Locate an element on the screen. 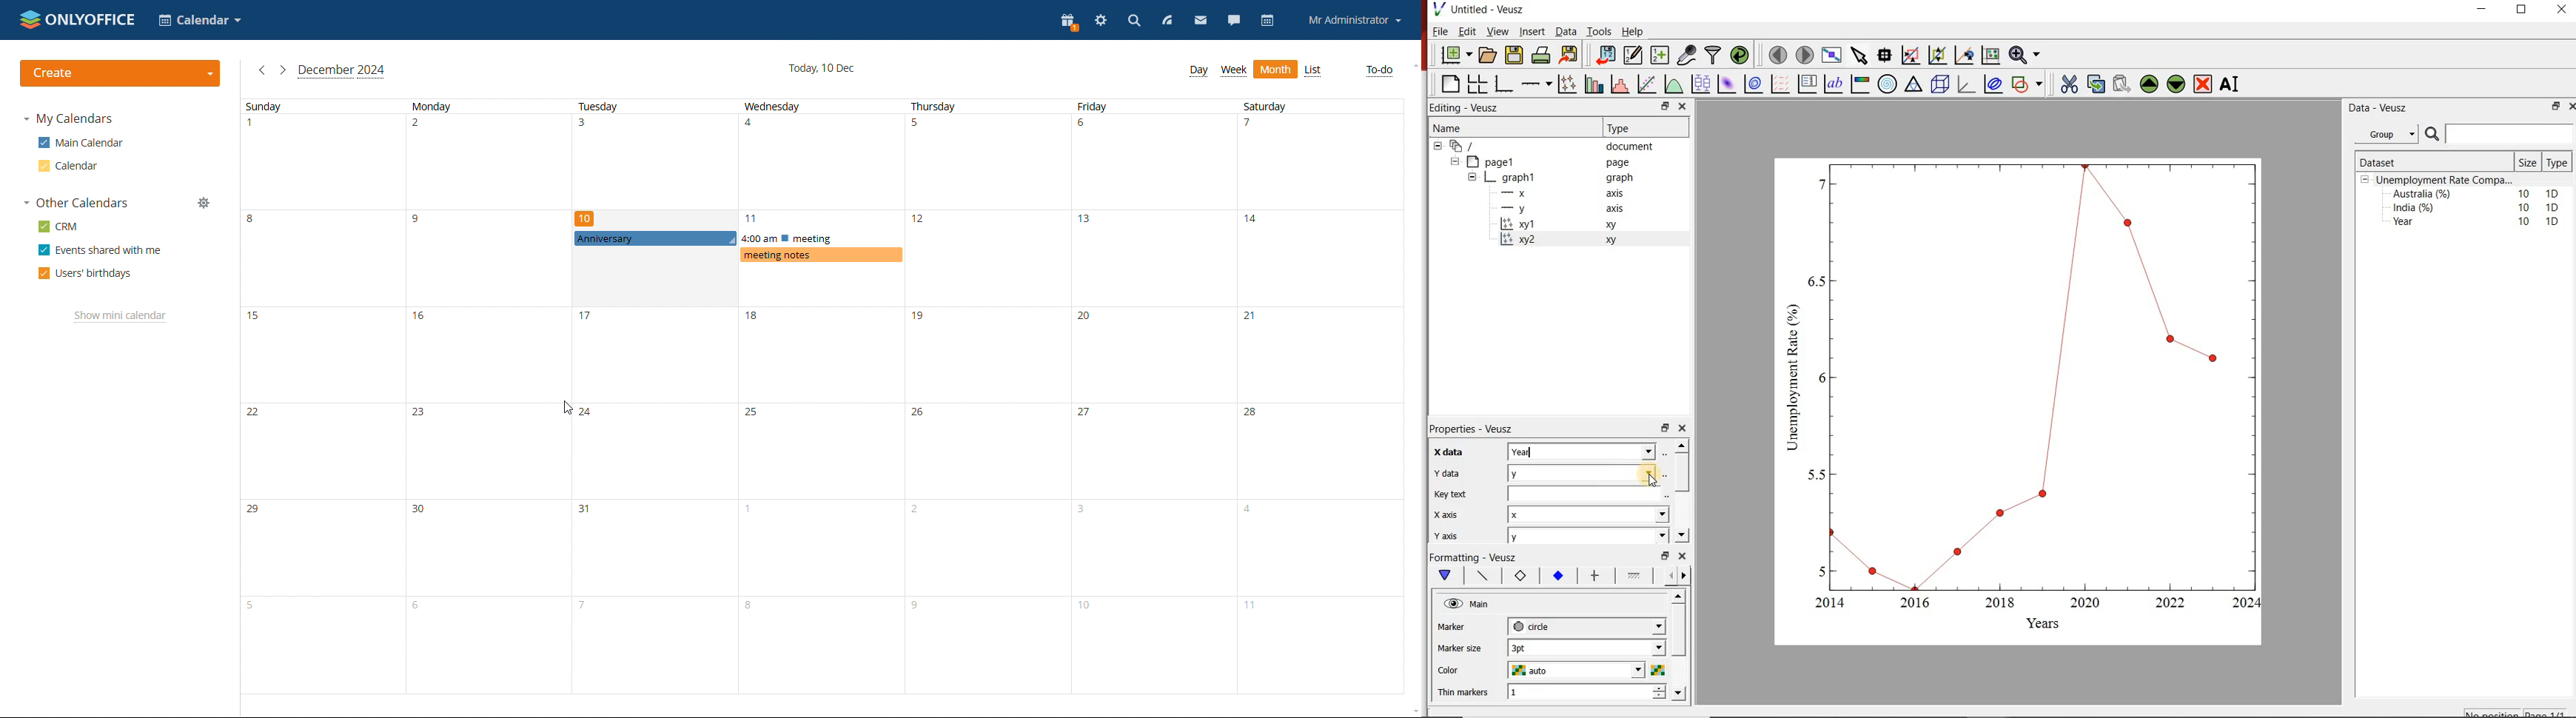  y axis is located at coordinates (1570, 209).